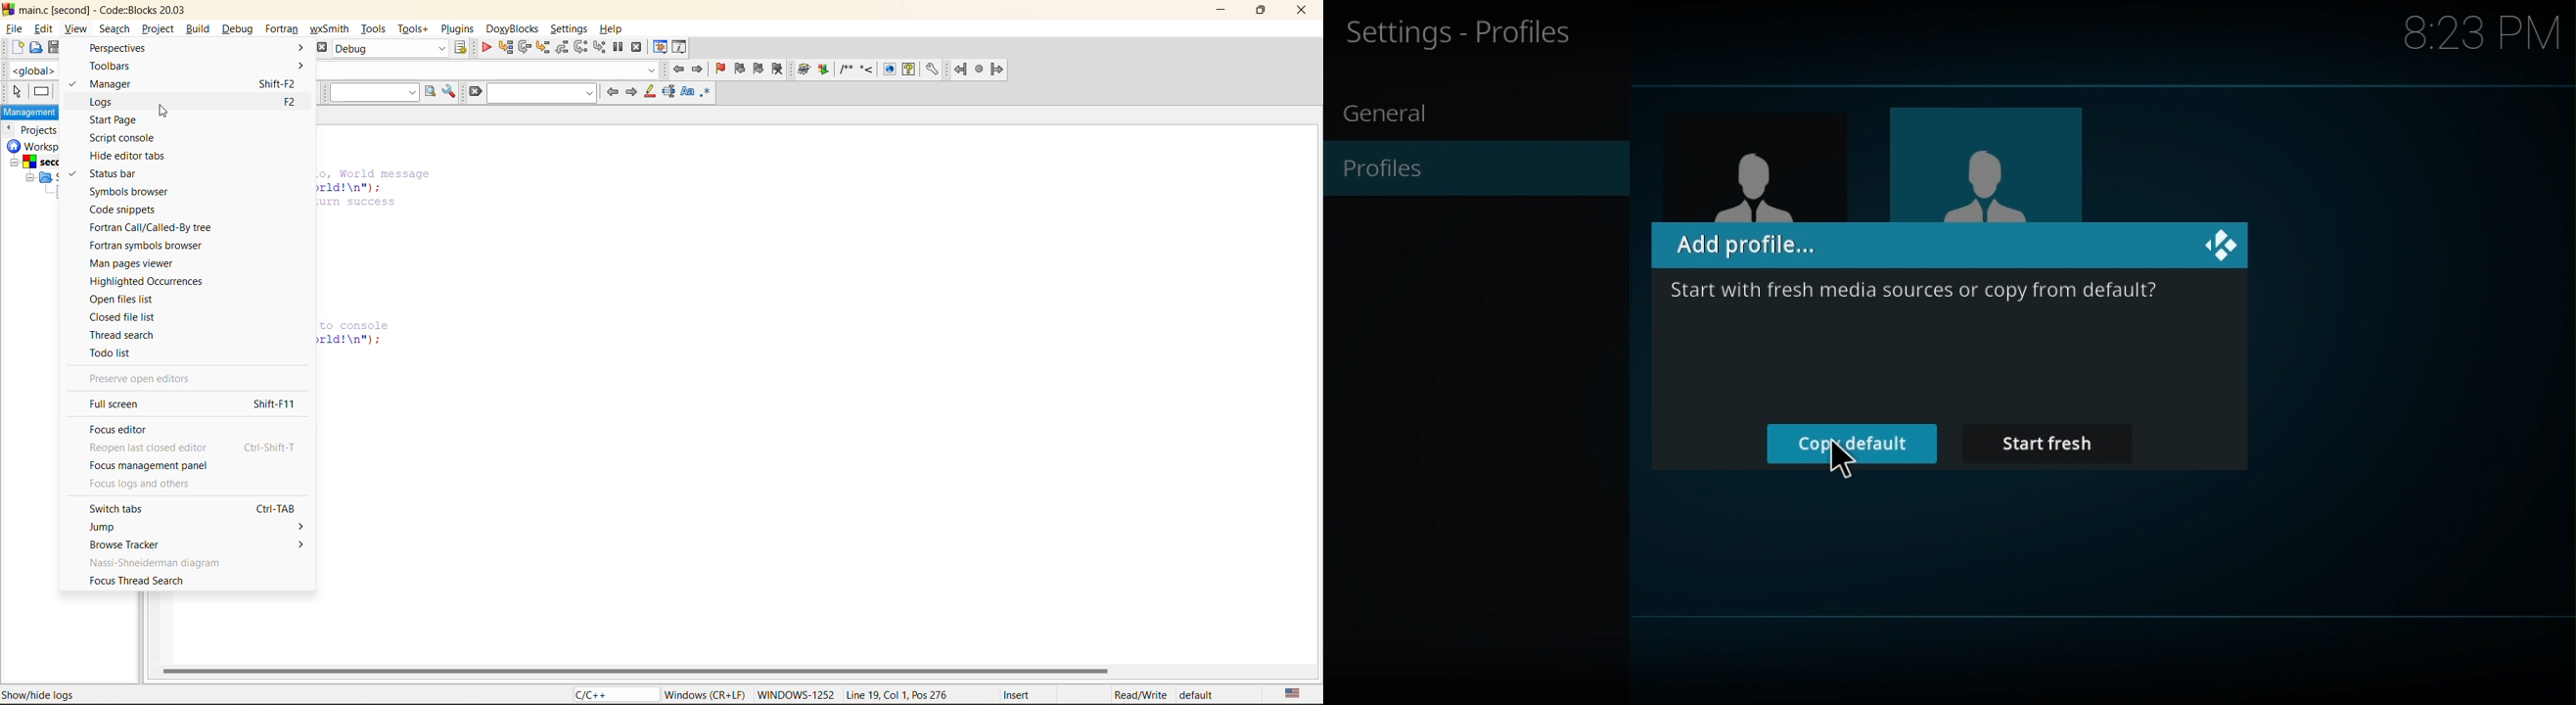 Image resolution: width=2576 pixels, height=728 pixels. Describe the element at coordinates (279, 526) in the screenshot. I see `>` at that location.